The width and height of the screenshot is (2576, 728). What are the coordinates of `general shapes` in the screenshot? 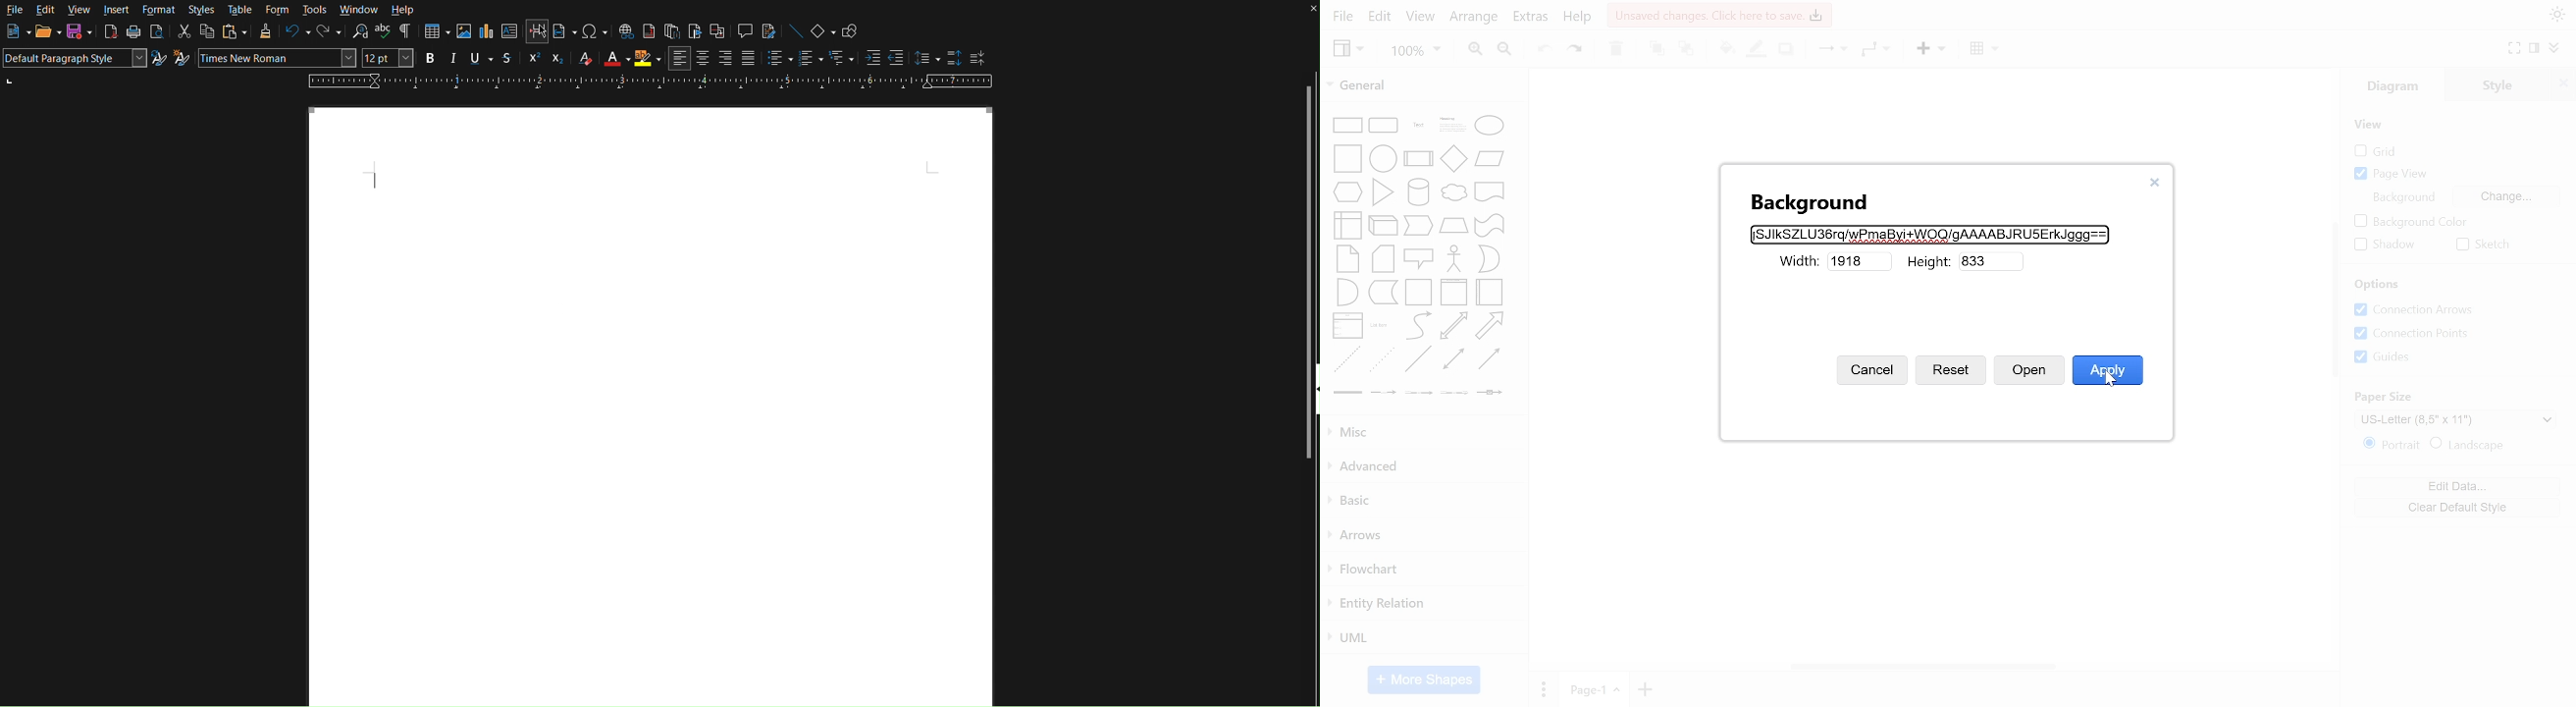 It's located at (1454, 291).